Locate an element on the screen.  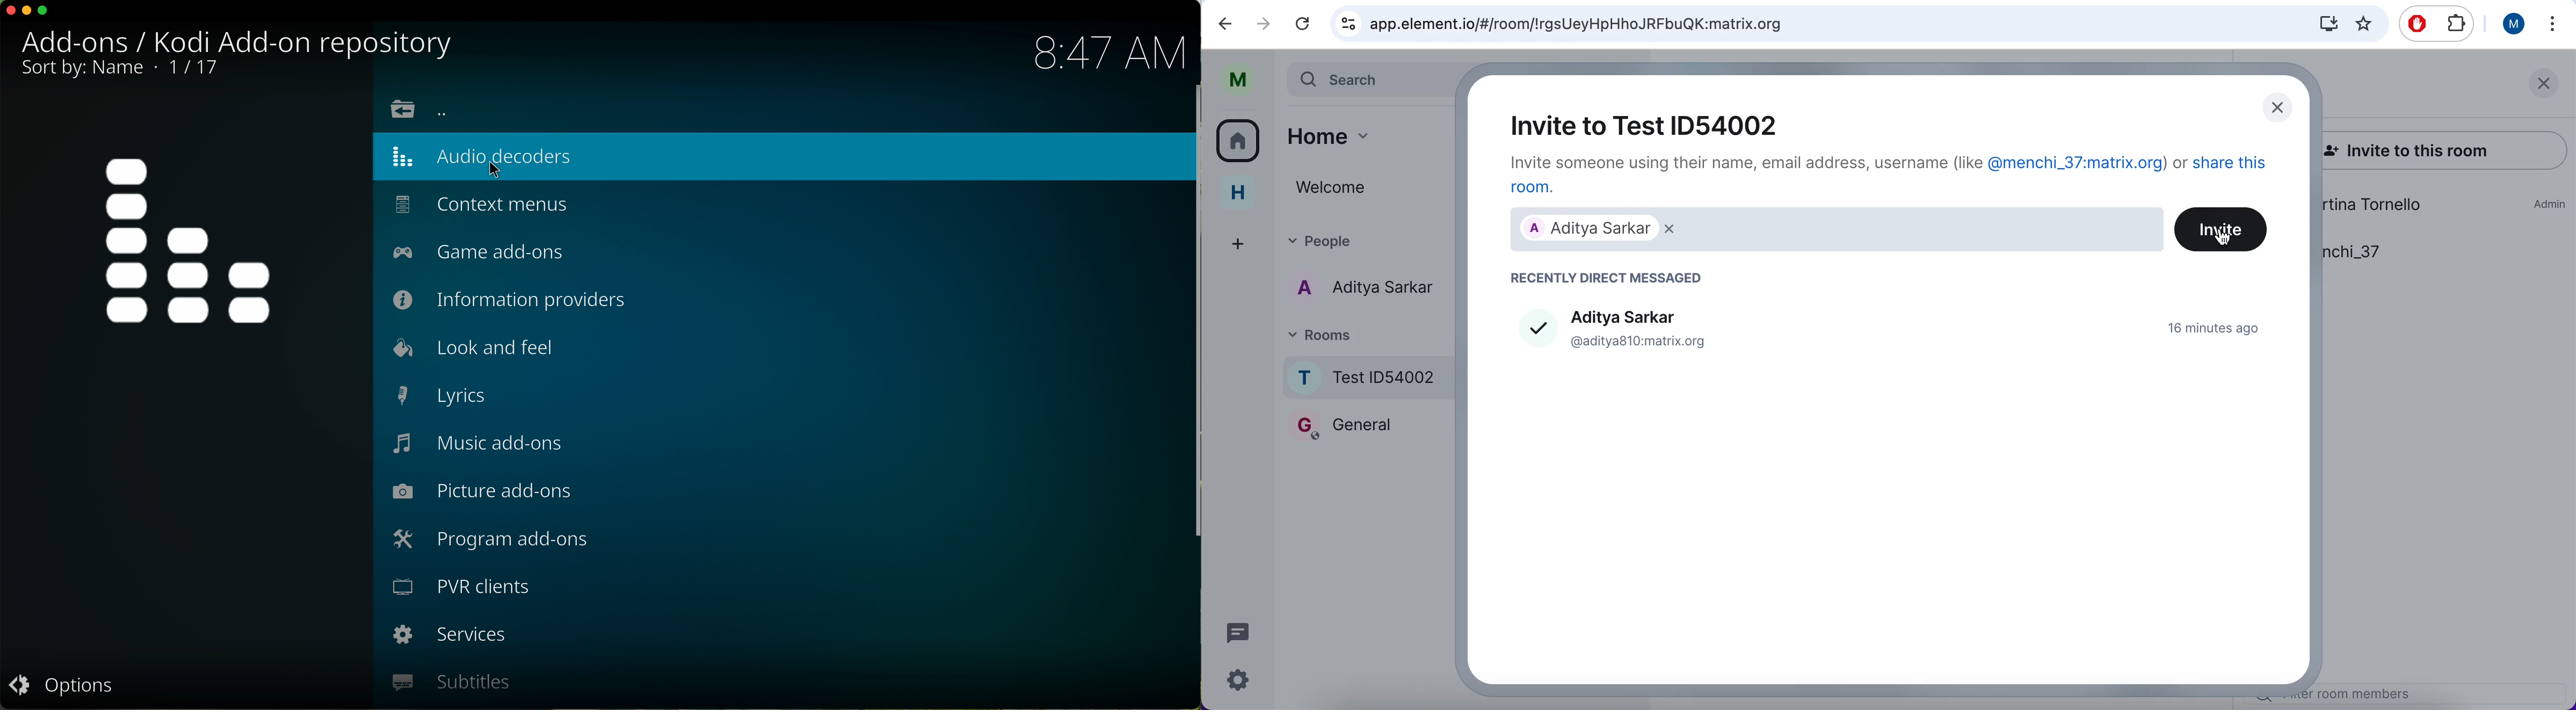
context menus is located at coordinates (479, 204).